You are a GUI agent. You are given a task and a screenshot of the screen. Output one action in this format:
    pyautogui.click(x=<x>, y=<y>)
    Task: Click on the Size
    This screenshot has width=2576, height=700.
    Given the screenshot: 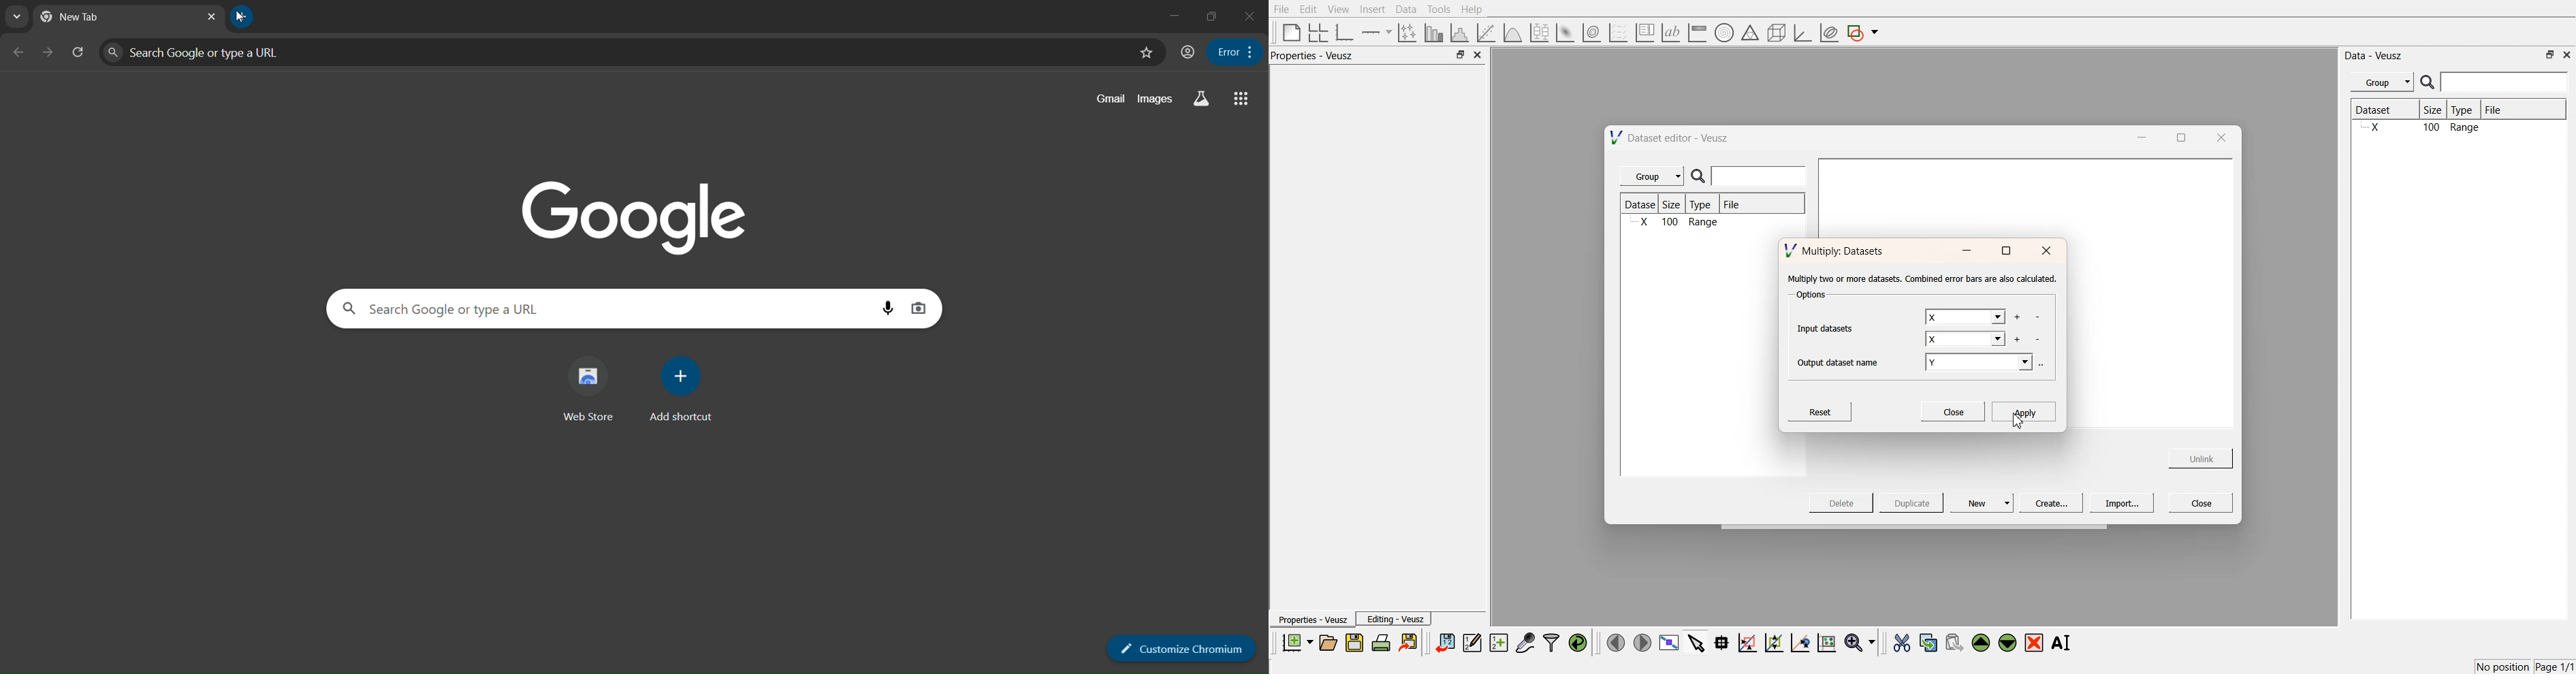 What is the action you would take?
    pyautogui.click(x=1676, y=205)
    